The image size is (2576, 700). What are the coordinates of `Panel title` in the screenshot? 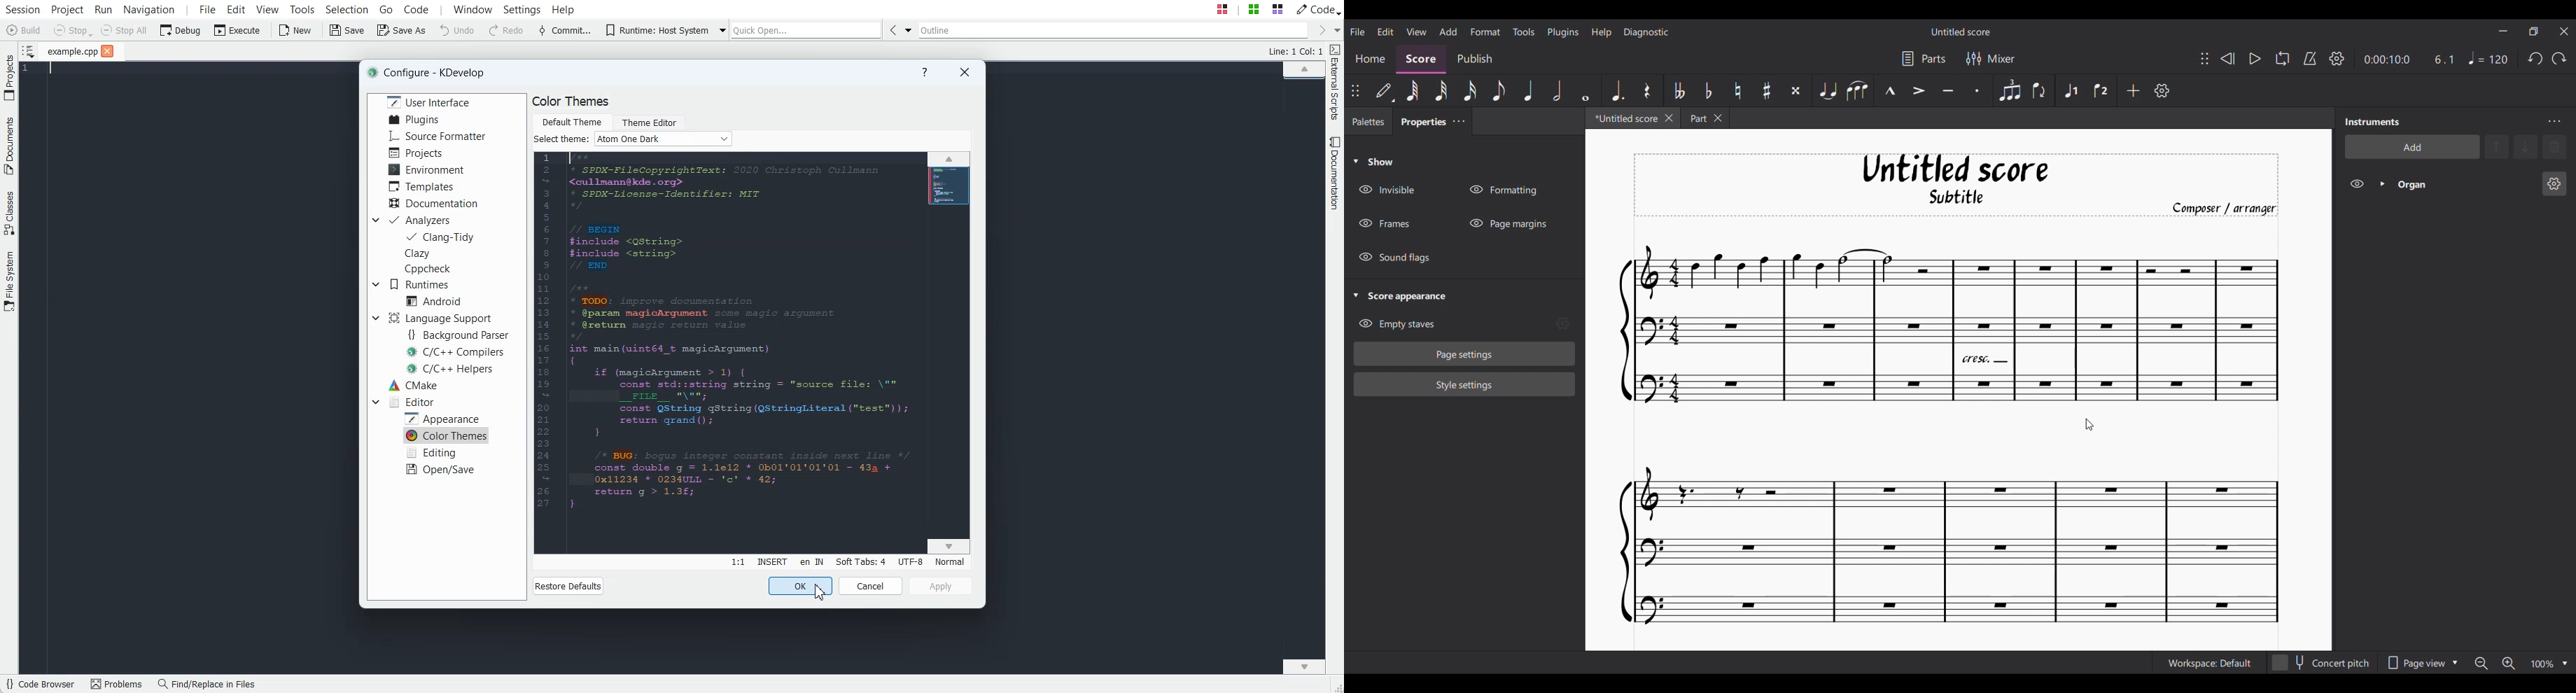 It's located at (2373, 122).